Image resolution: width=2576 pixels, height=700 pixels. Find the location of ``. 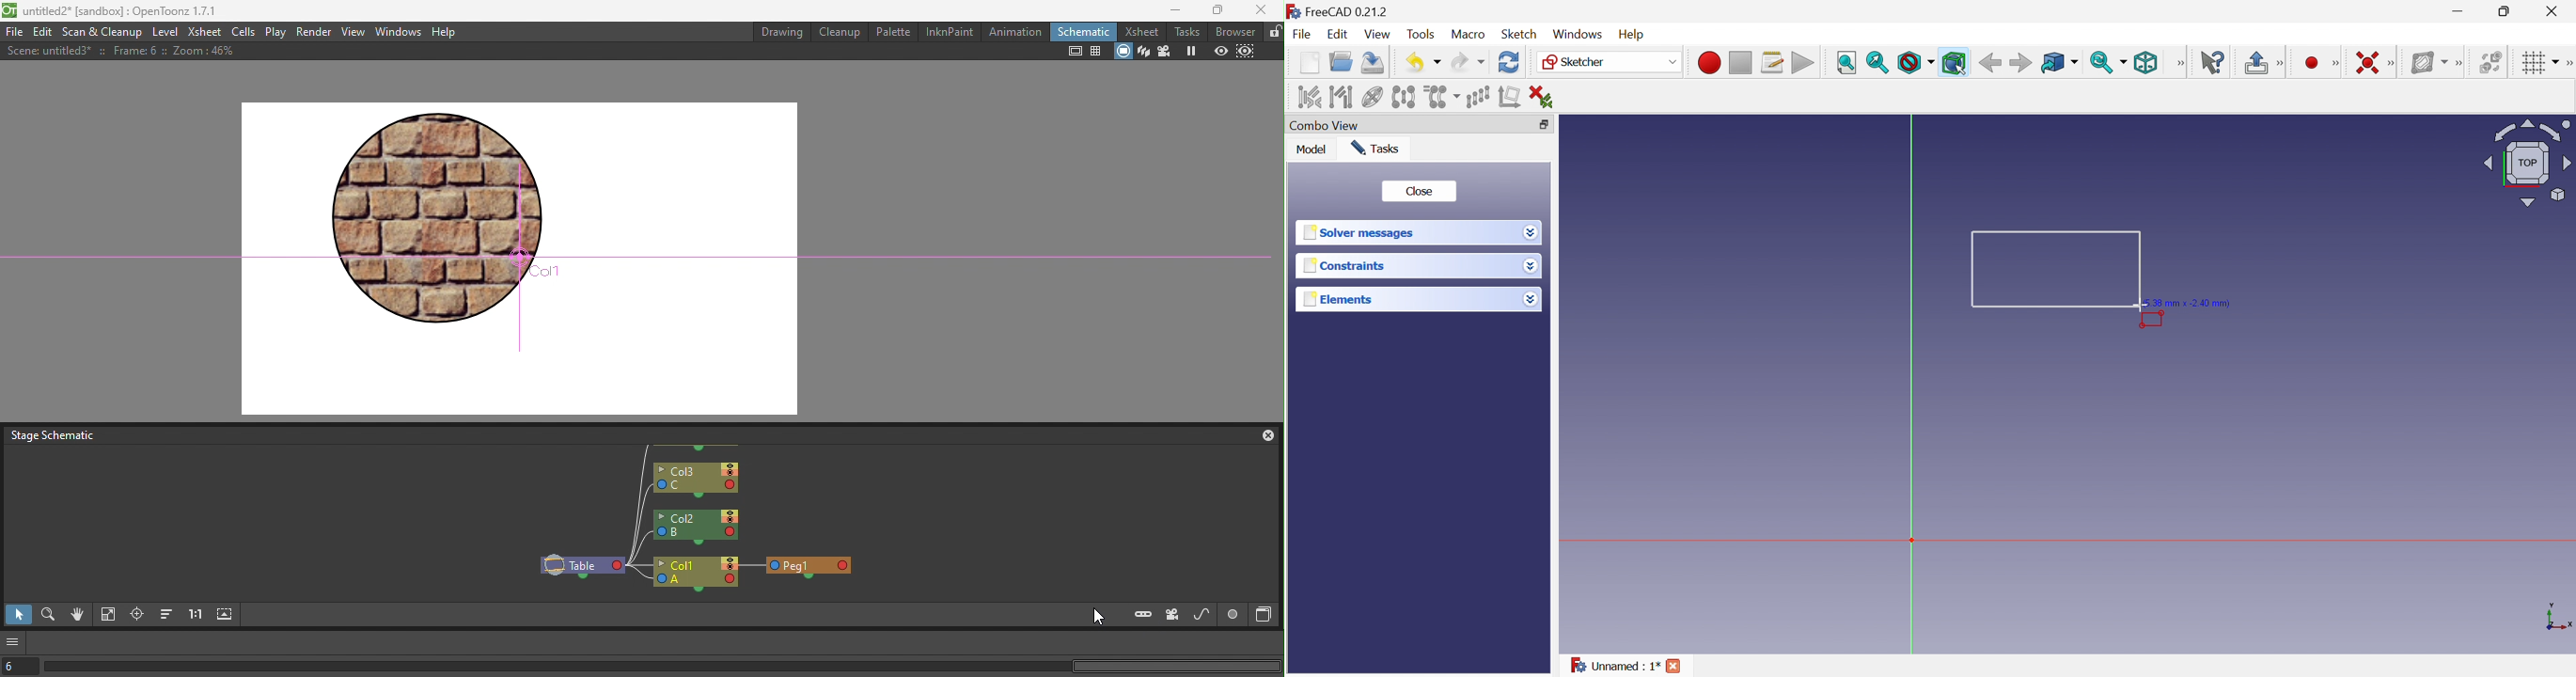

 is located at coordinates (1631, 35).